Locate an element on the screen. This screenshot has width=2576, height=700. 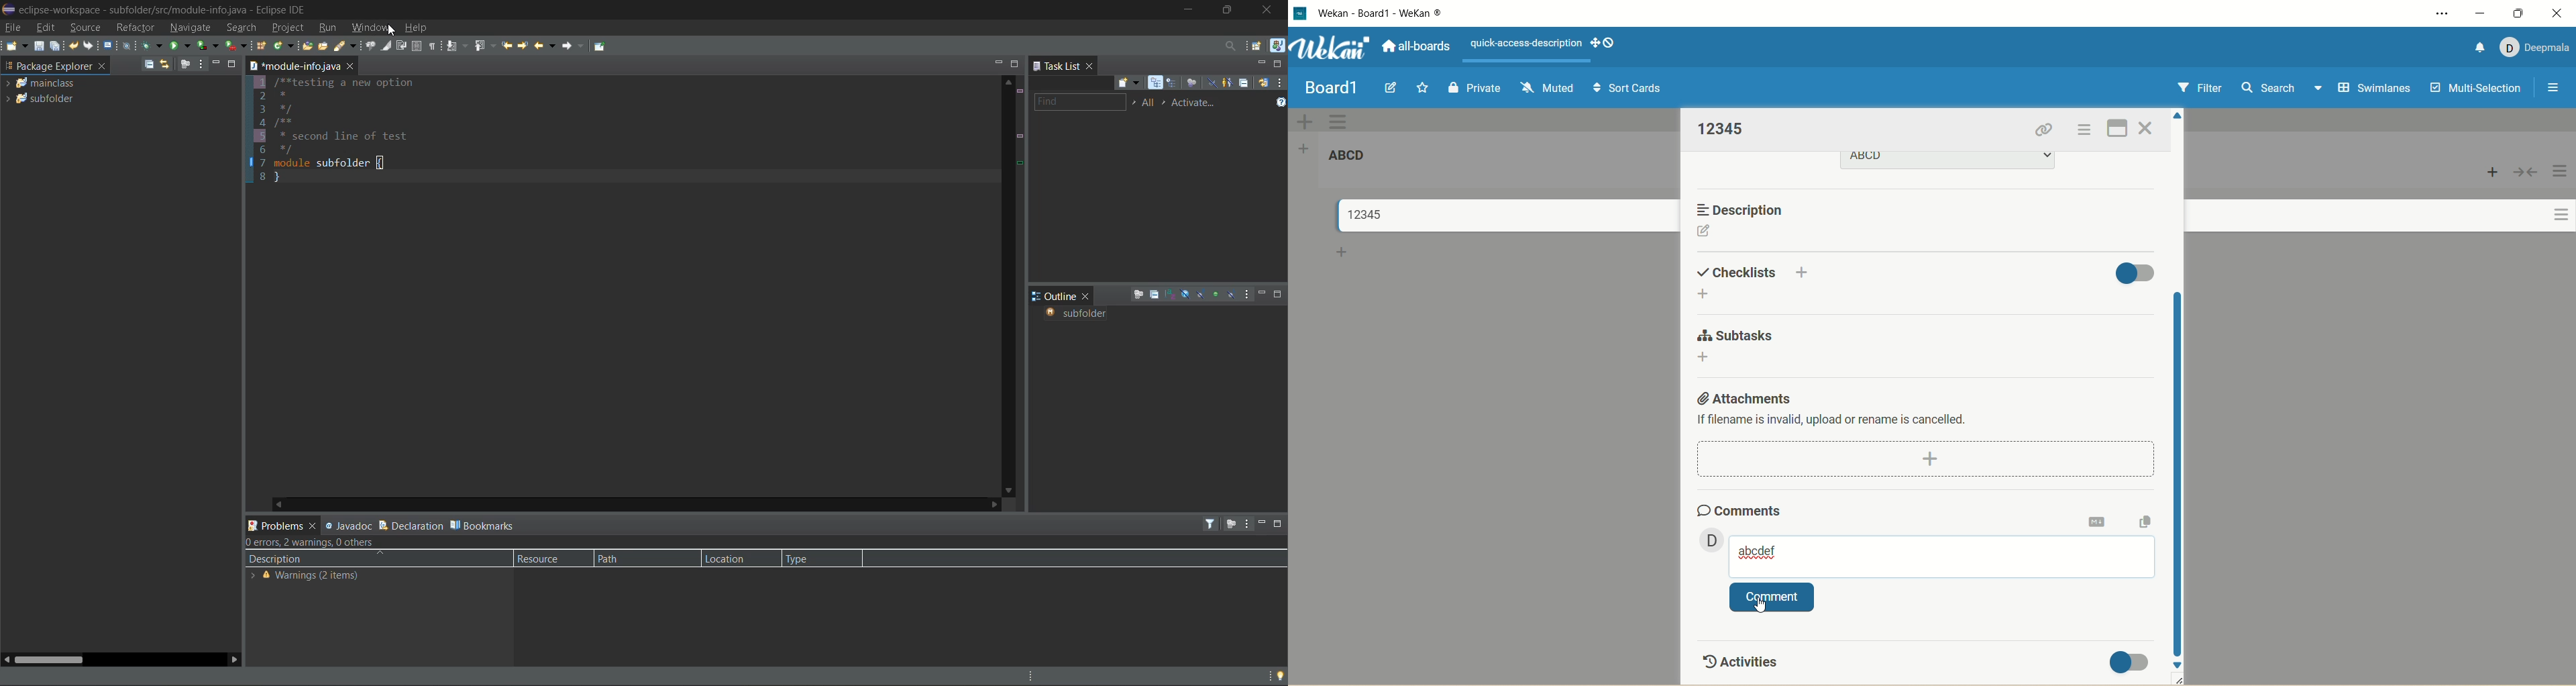
actions is located at coordinates (2082, 132).